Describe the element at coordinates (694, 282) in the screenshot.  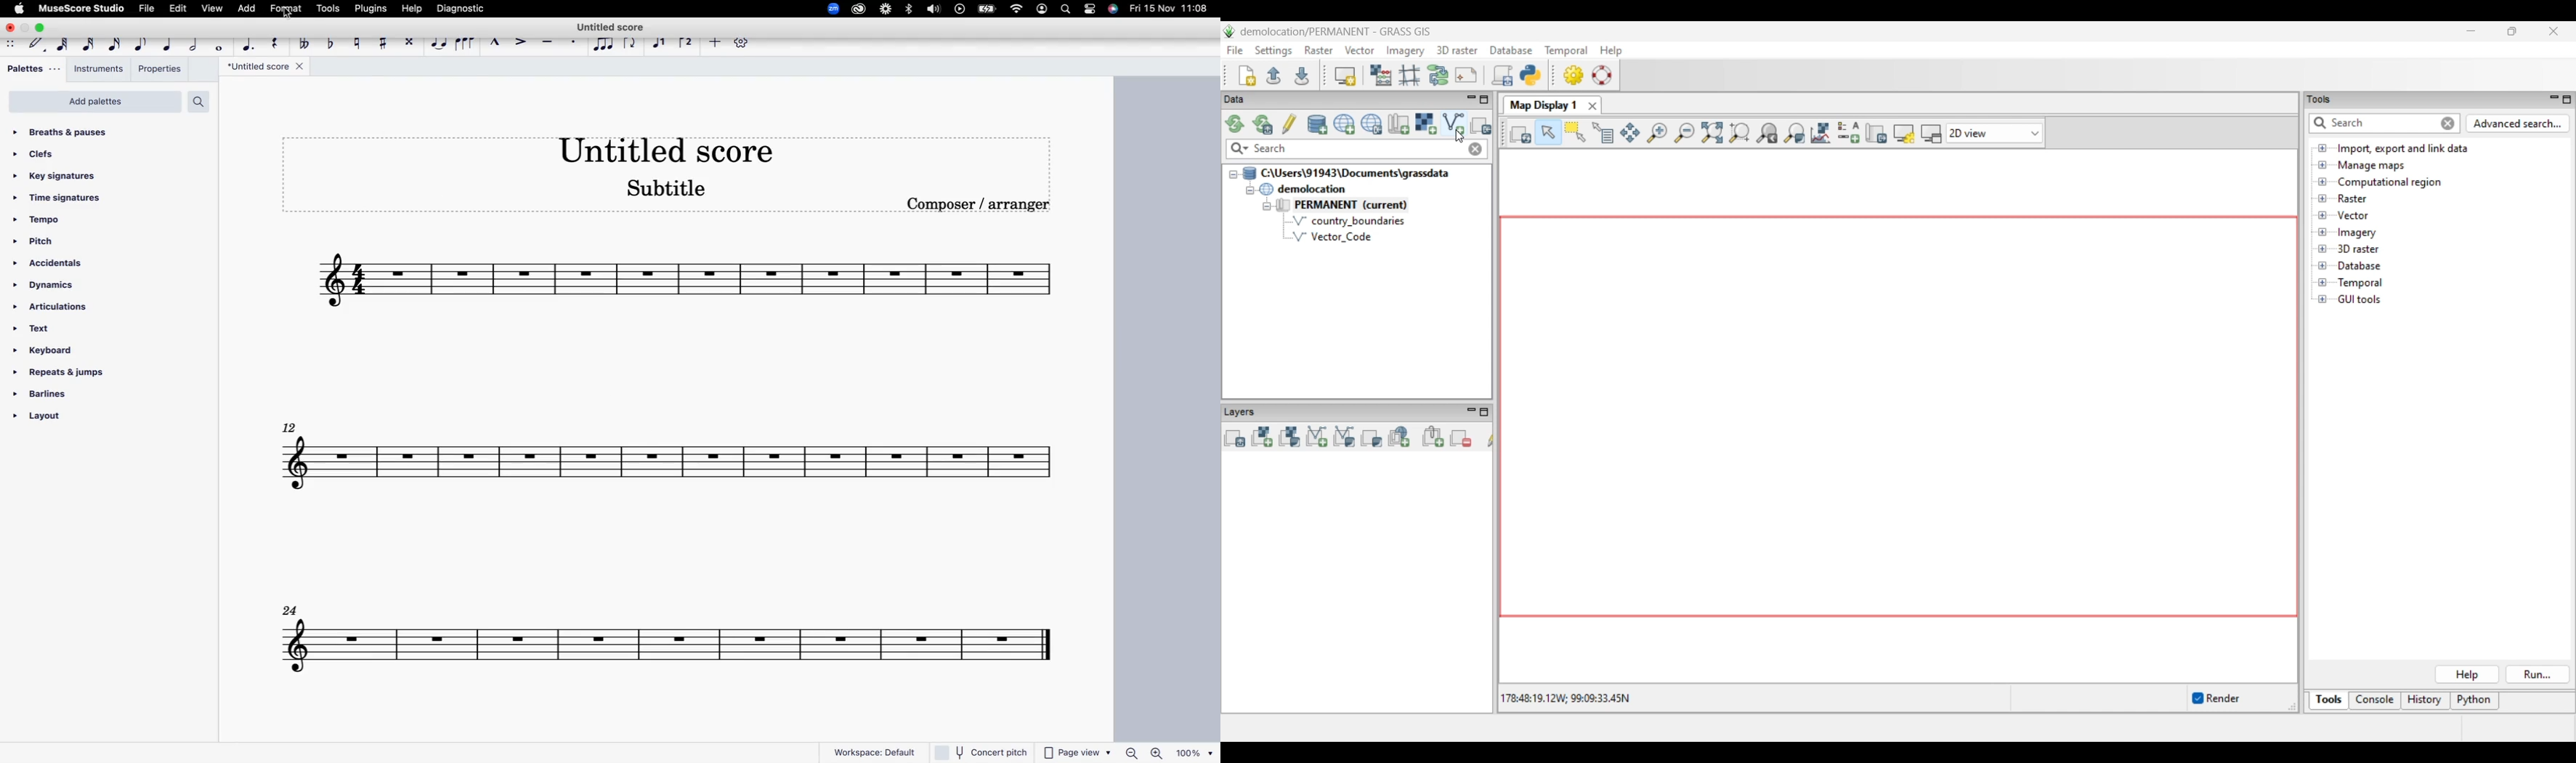
I see `score` at that location.